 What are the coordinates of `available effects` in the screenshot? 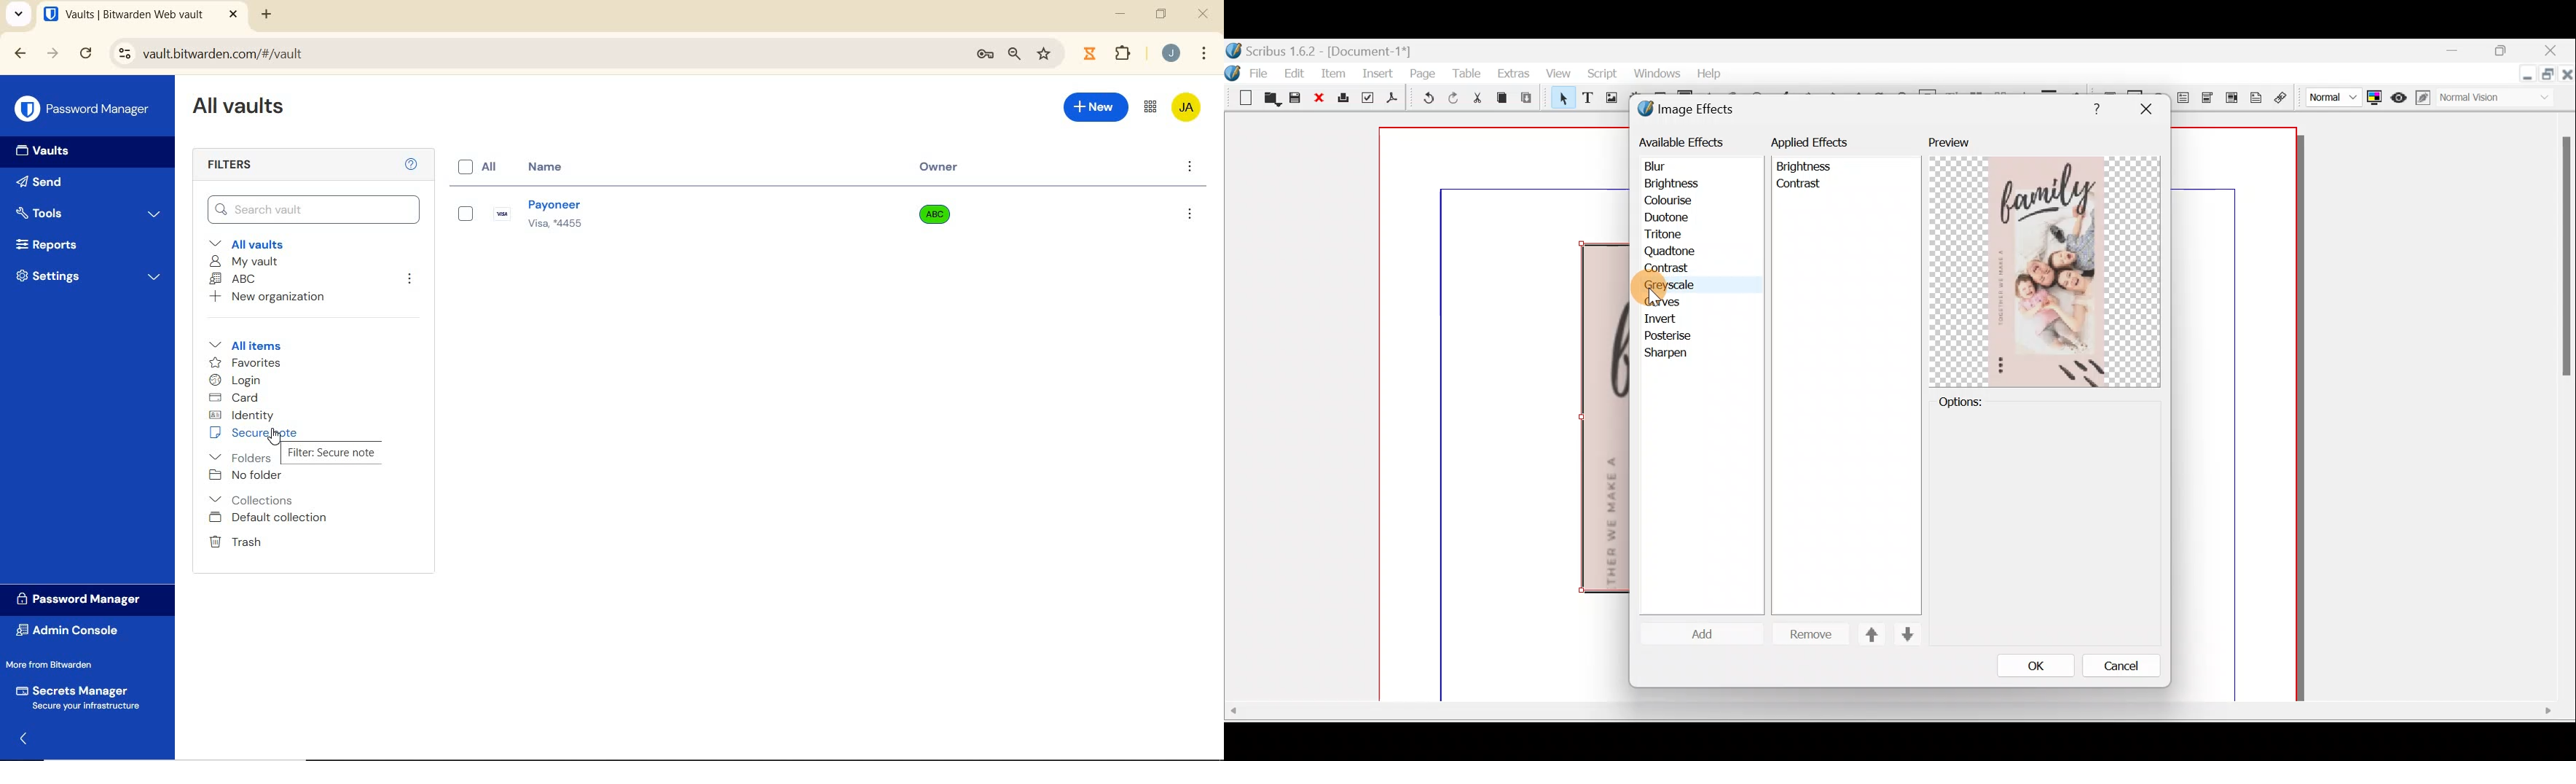 It's located at (1683, 142).